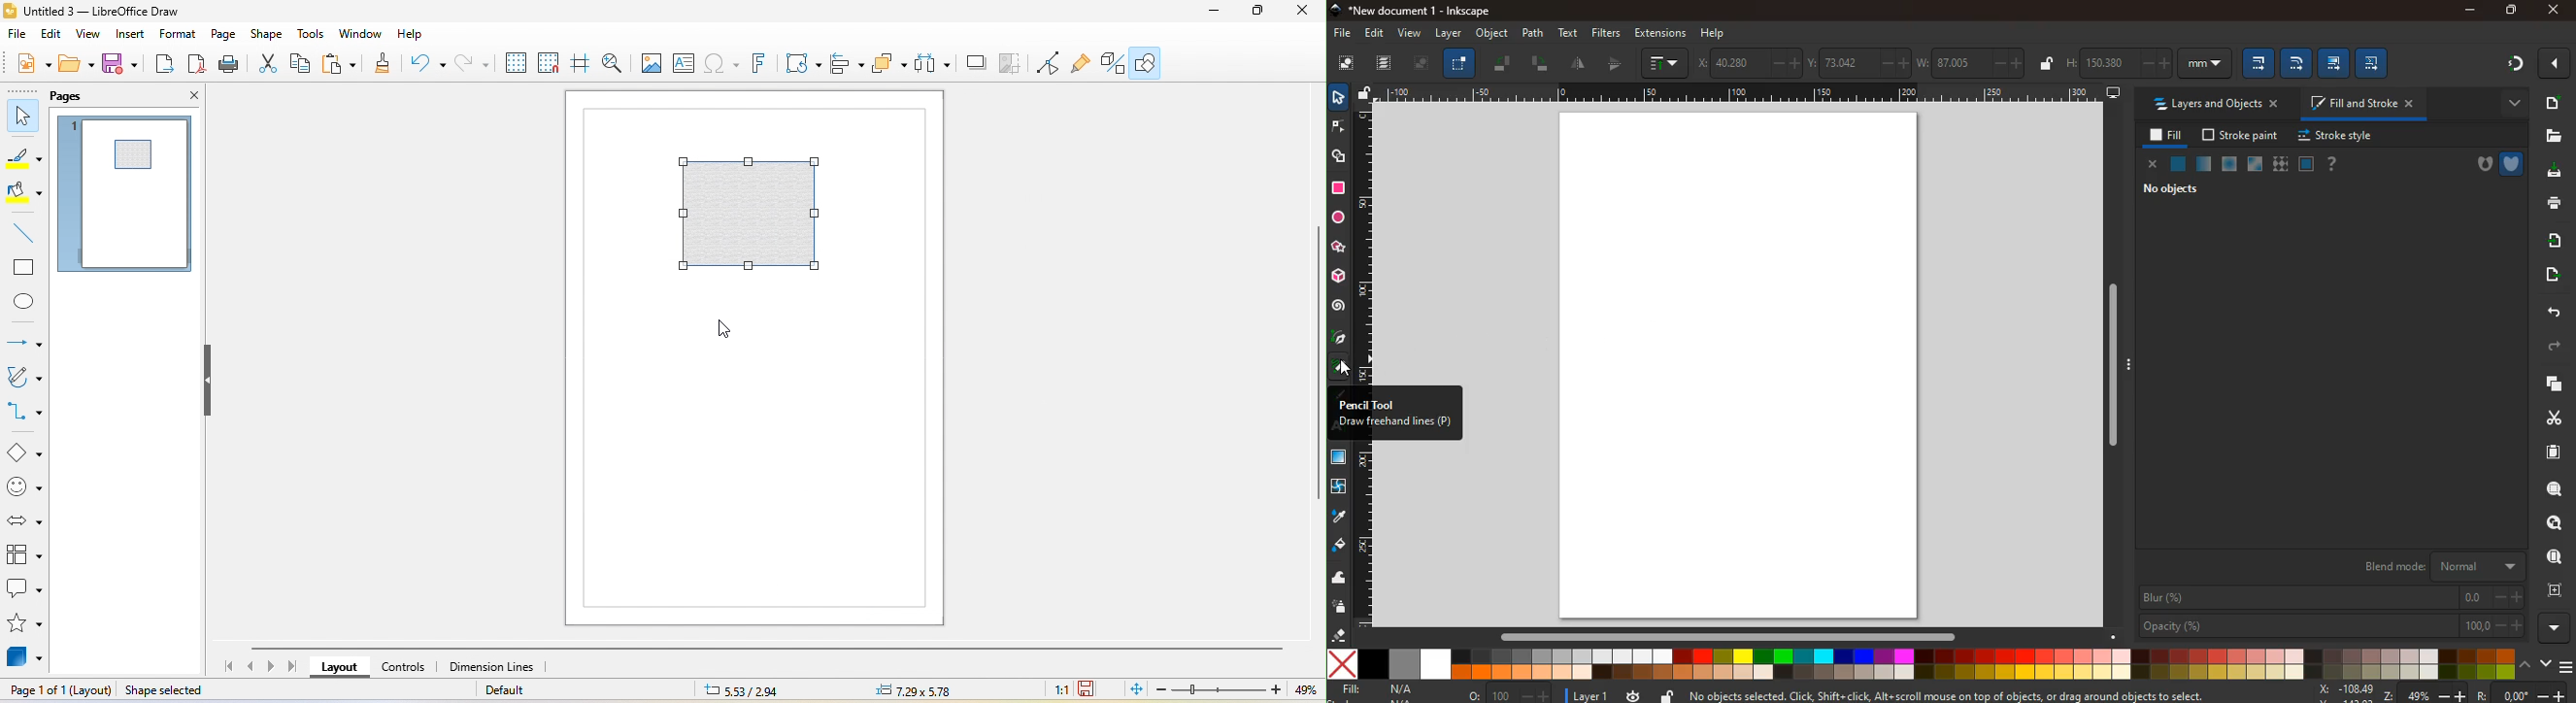 The height and width of the screenshot is (728, 2576). Describe the element at coordinates (2306, 164) in the screenshot. I see `frame` at that location.